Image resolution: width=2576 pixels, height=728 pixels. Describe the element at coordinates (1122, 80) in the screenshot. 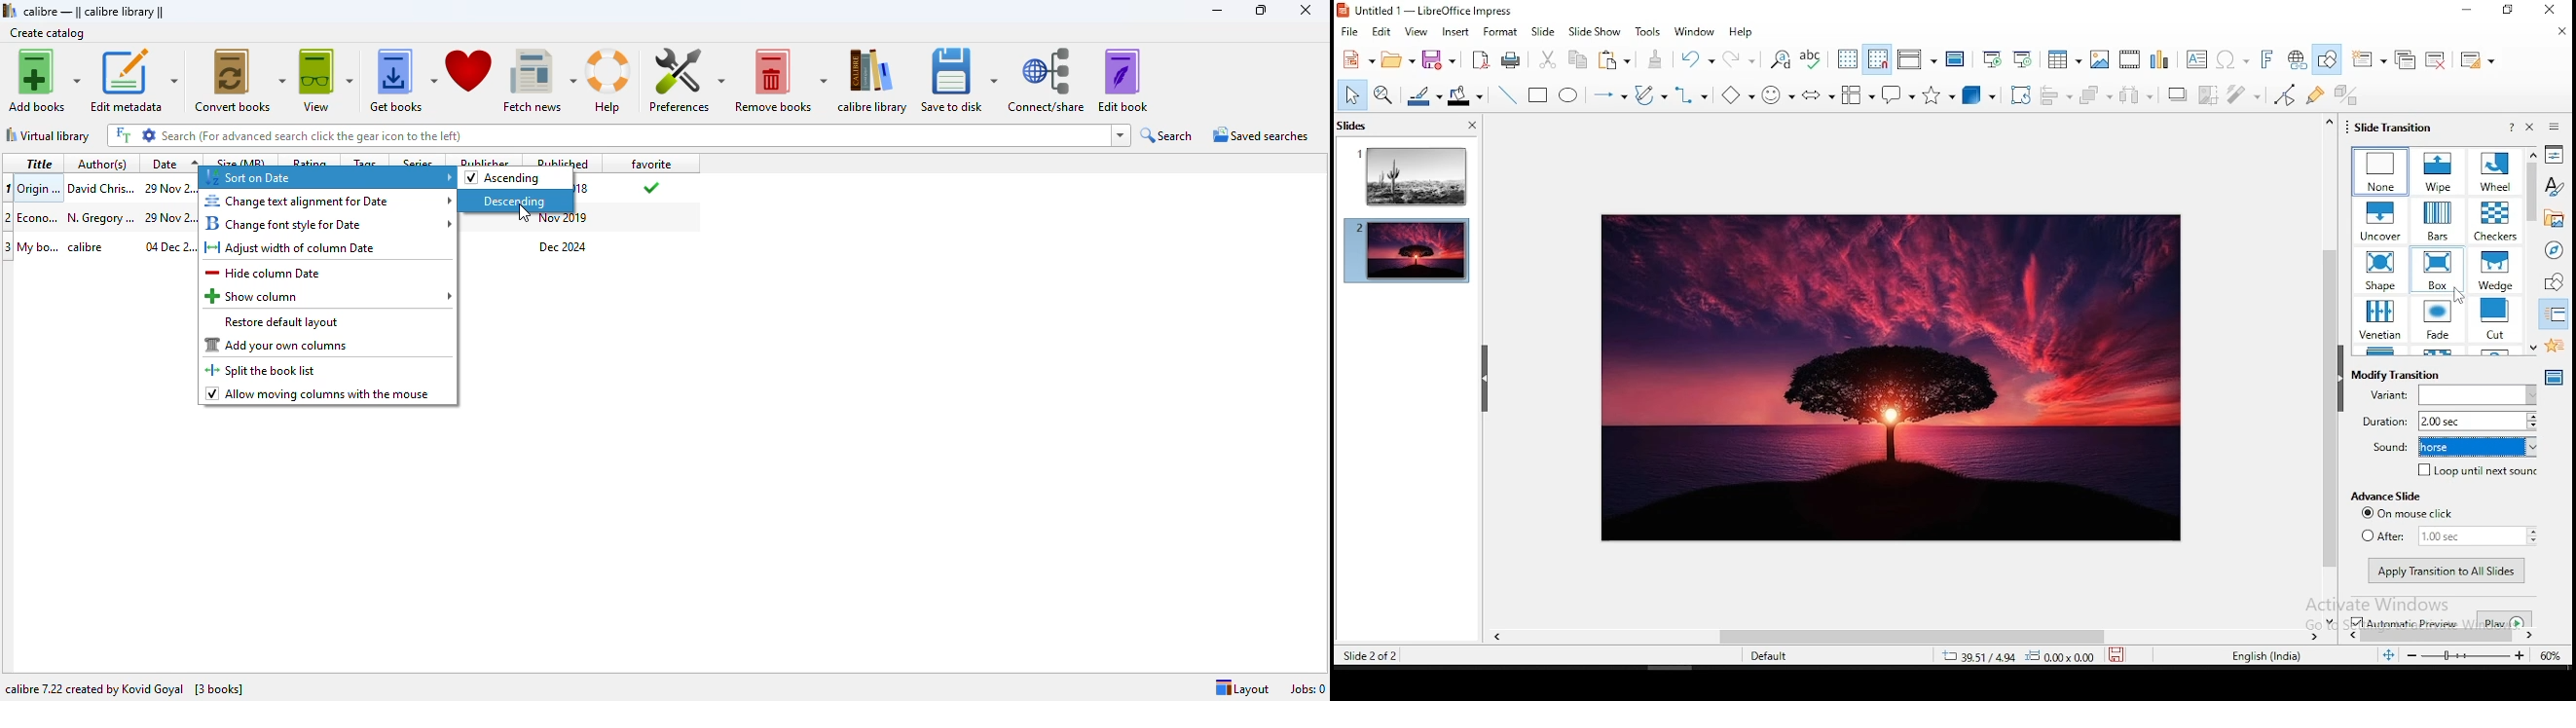

I see `edit book` at that location.